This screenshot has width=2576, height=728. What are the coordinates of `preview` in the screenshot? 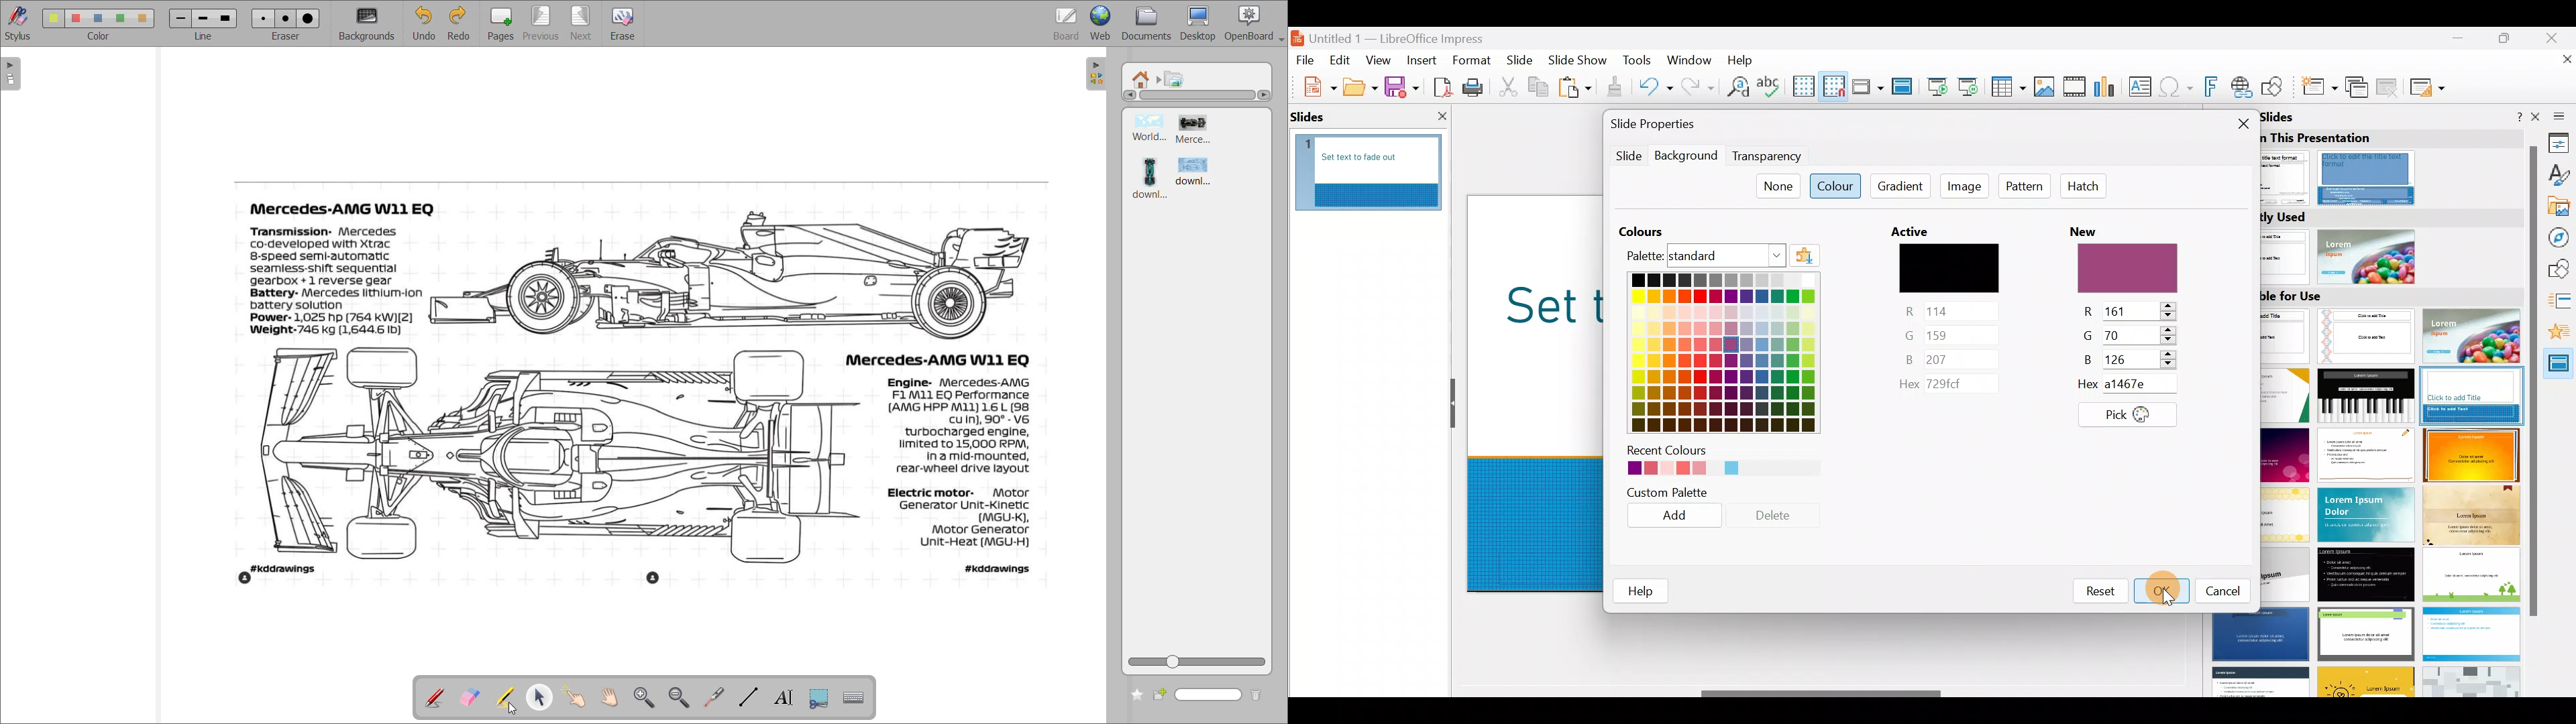 It's located at (2127, 270).